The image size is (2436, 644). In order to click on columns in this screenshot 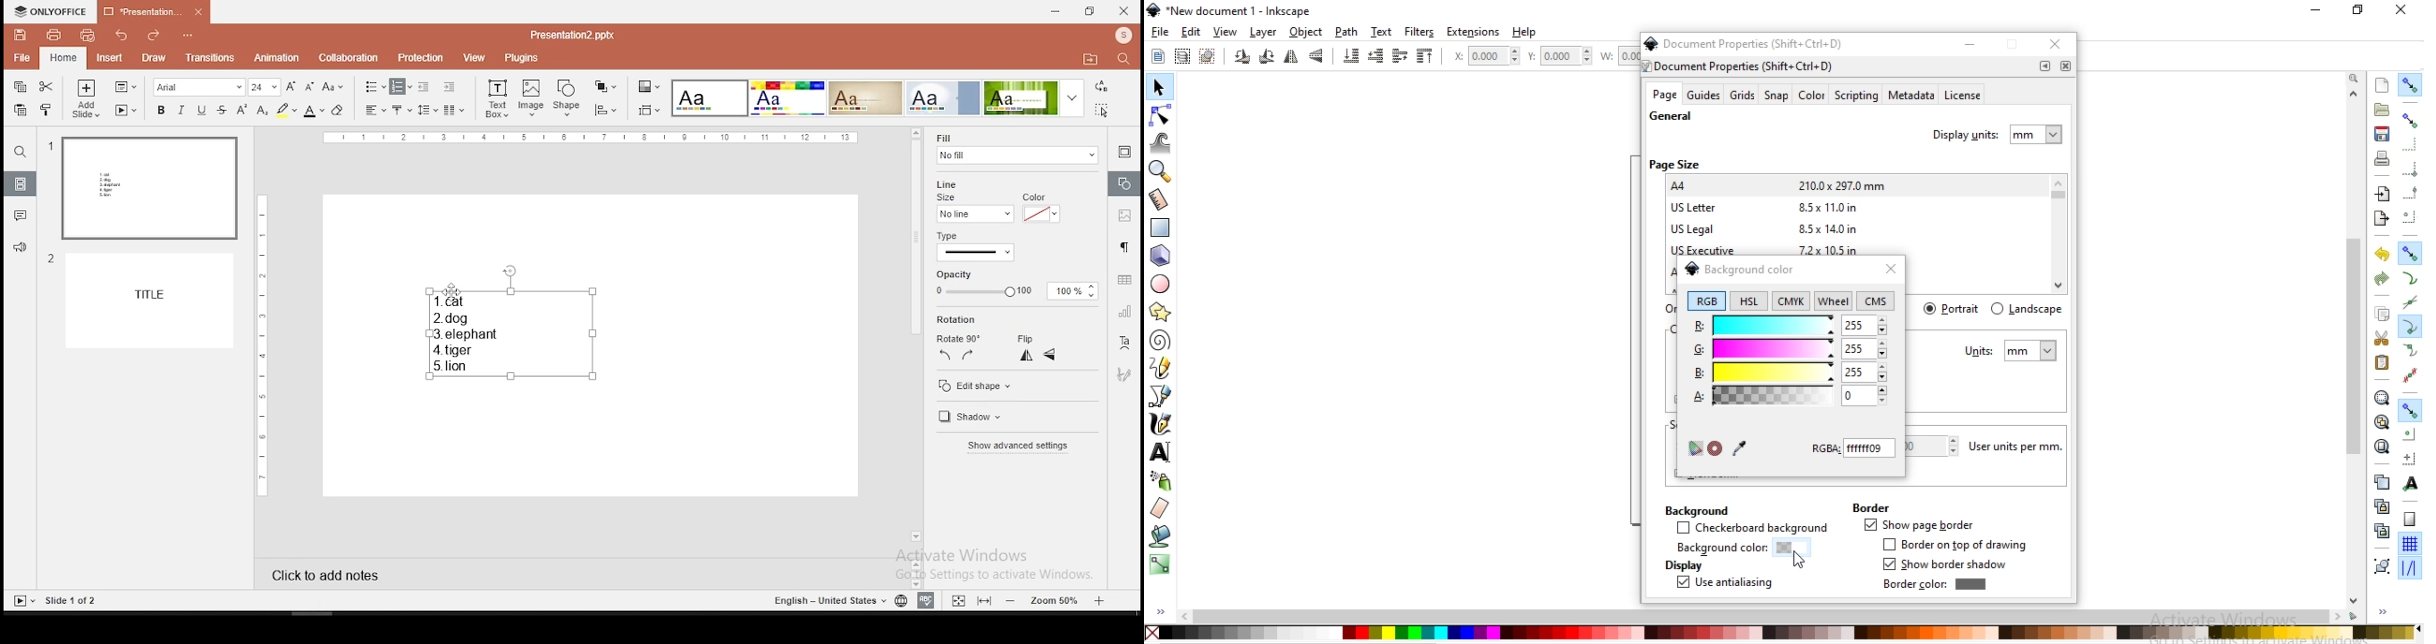, I will do `click(454, 109)`.